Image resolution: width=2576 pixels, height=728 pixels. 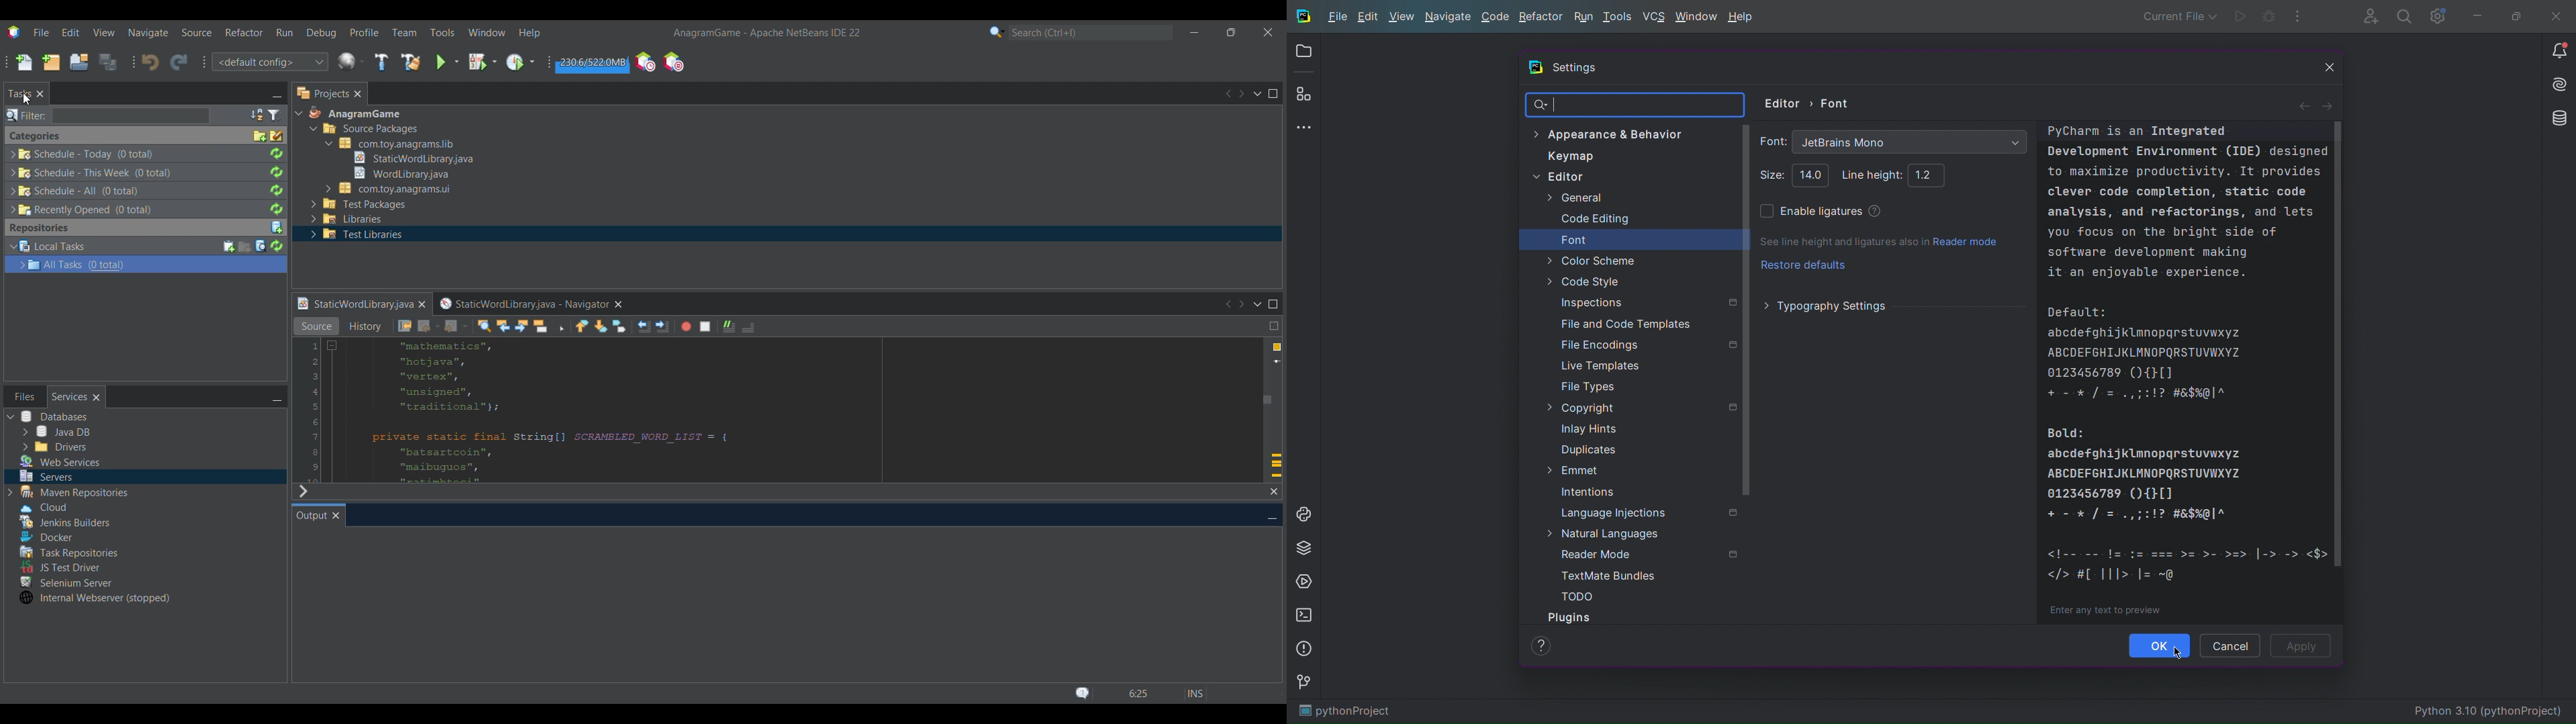 I want to click on Python Console, so click(x=1306, y=512).